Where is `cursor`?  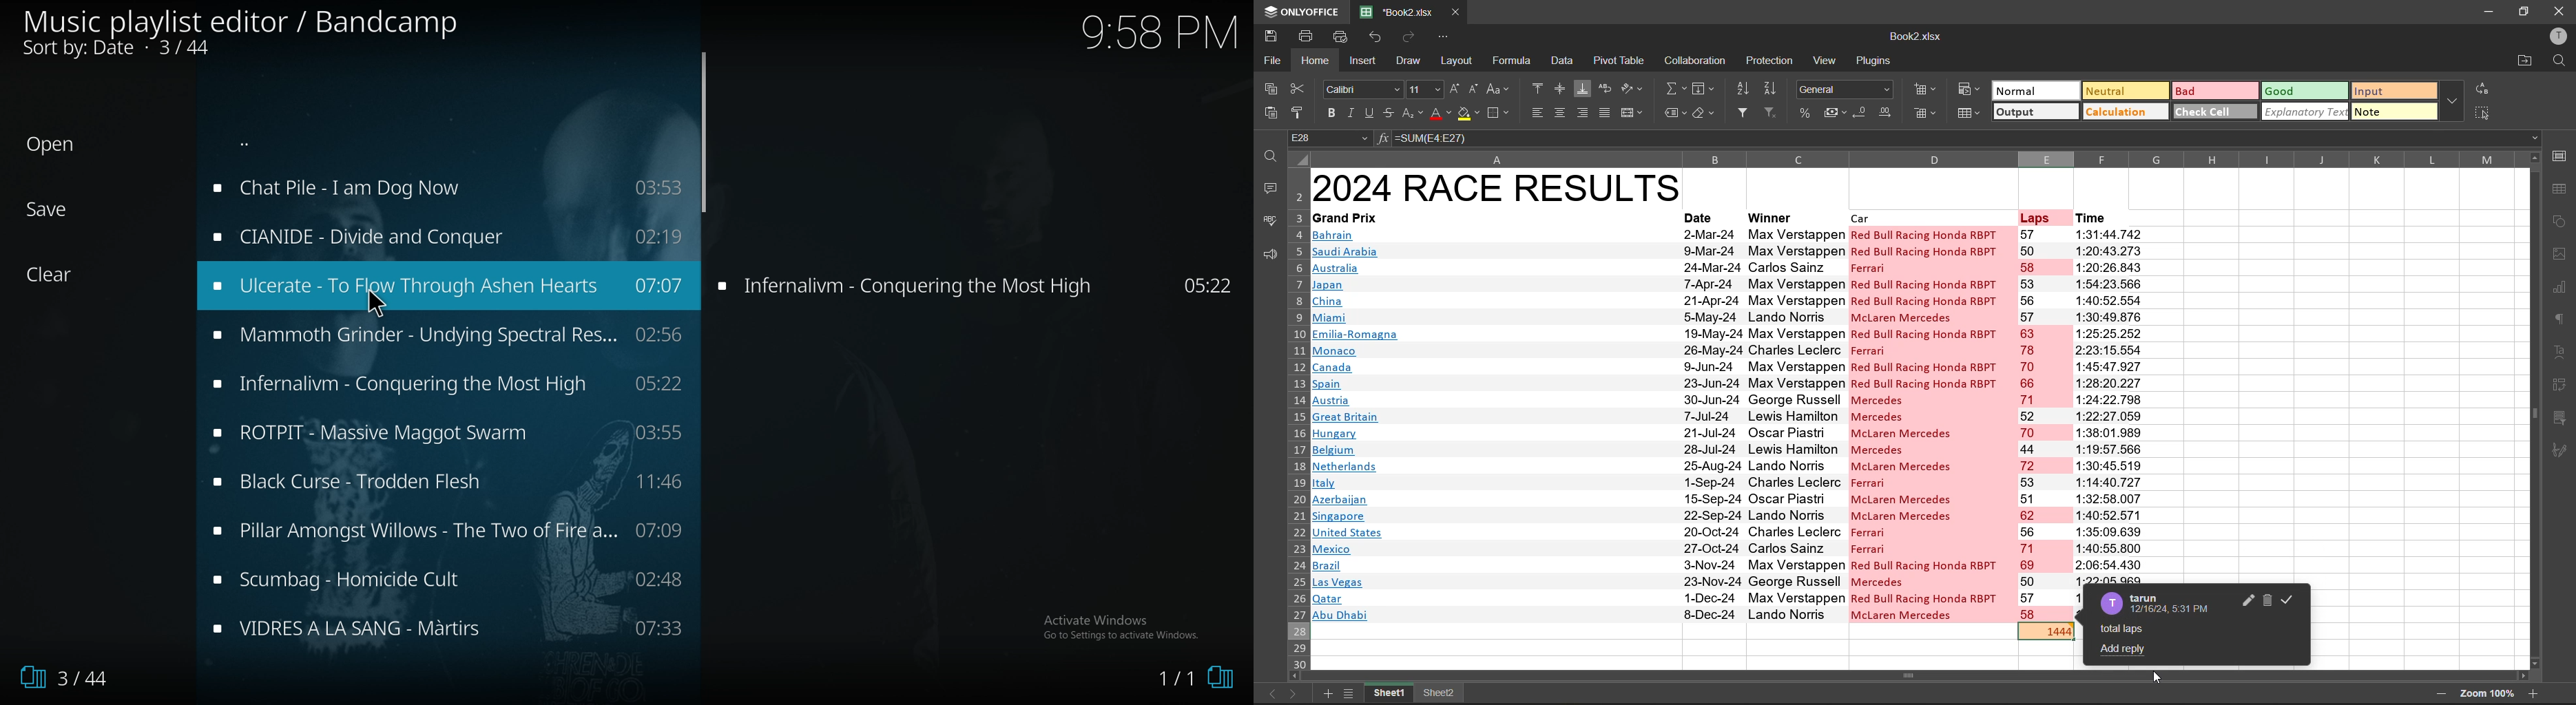
cursor is located at coordinates (380, 302).